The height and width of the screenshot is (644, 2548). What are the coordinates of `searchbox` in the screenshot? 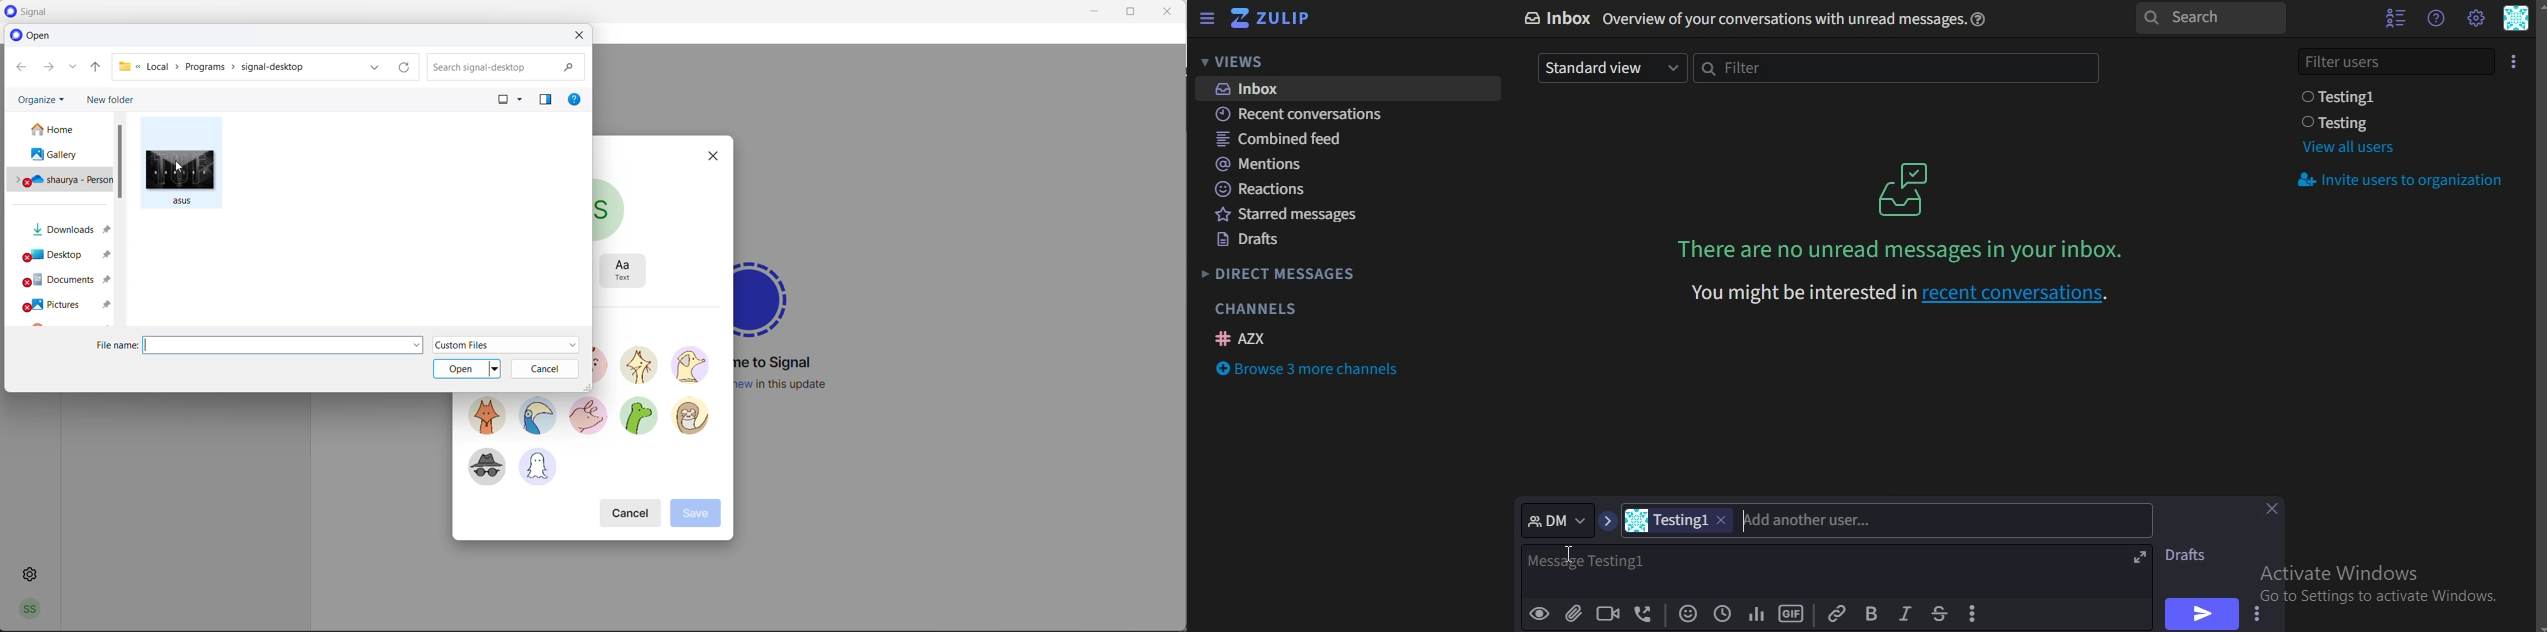 It's located at (505, 69).